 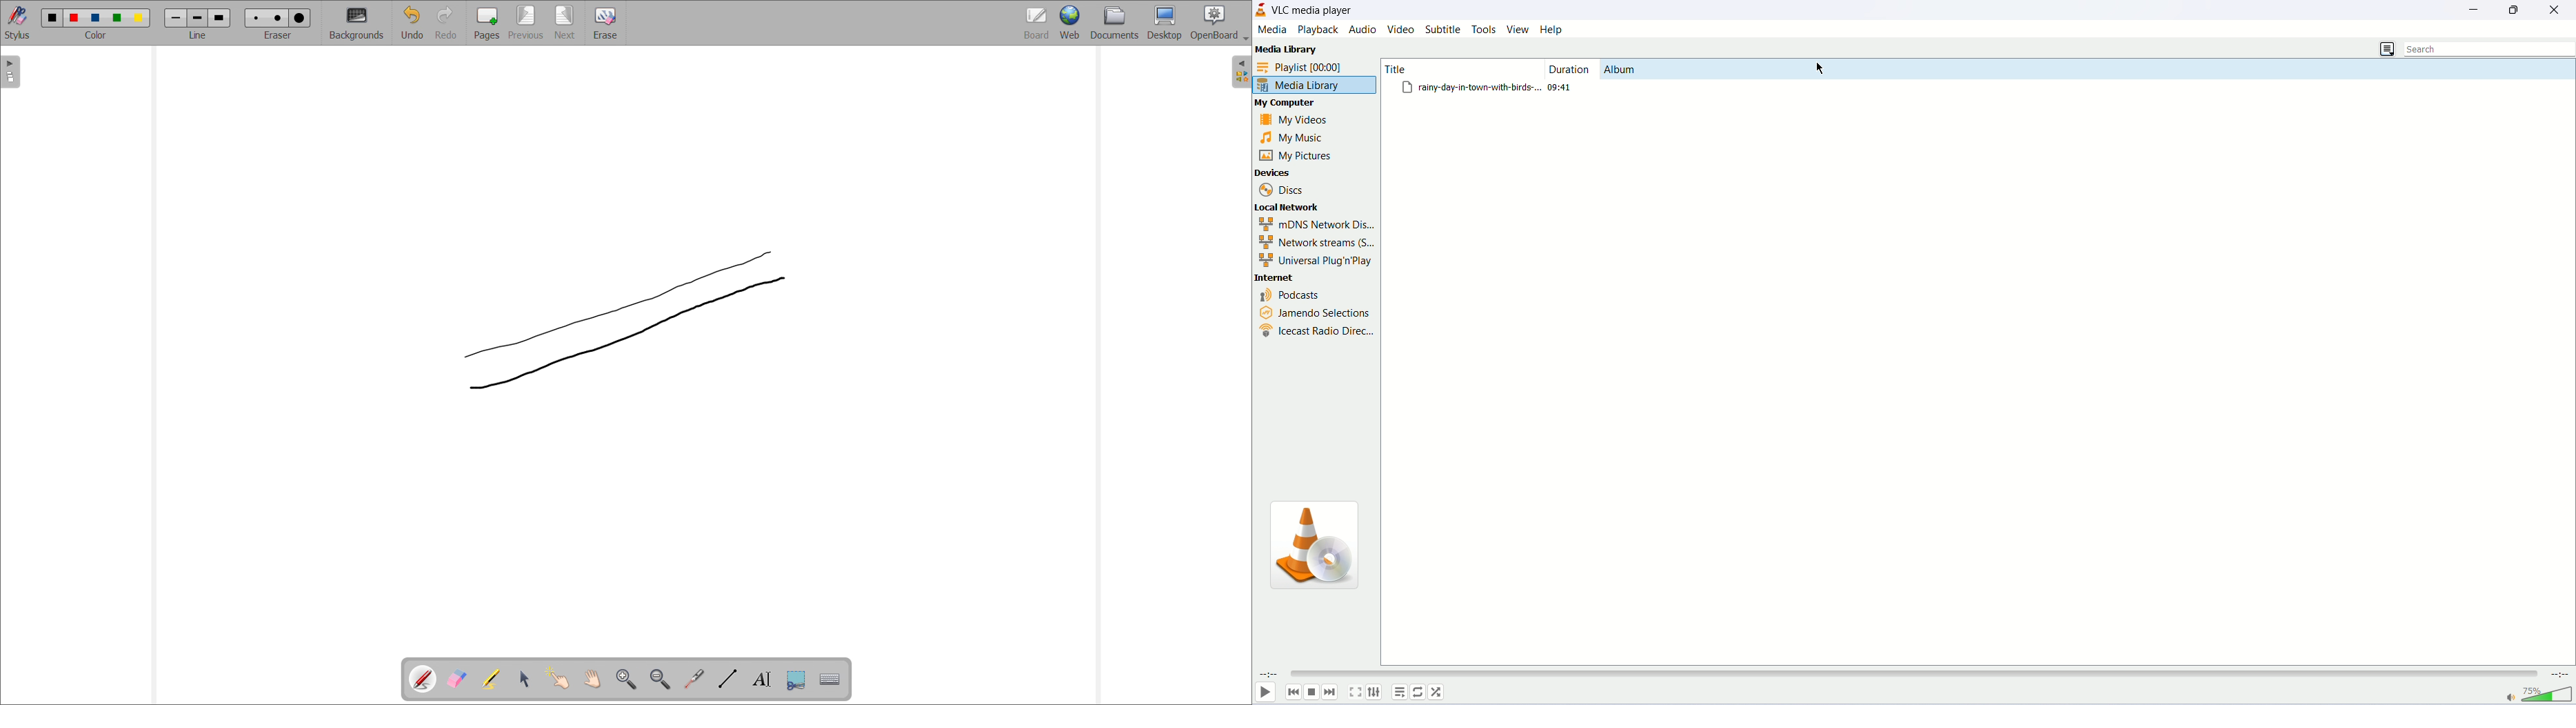 I want to click on Media Library, so click(x=1291, y=49).